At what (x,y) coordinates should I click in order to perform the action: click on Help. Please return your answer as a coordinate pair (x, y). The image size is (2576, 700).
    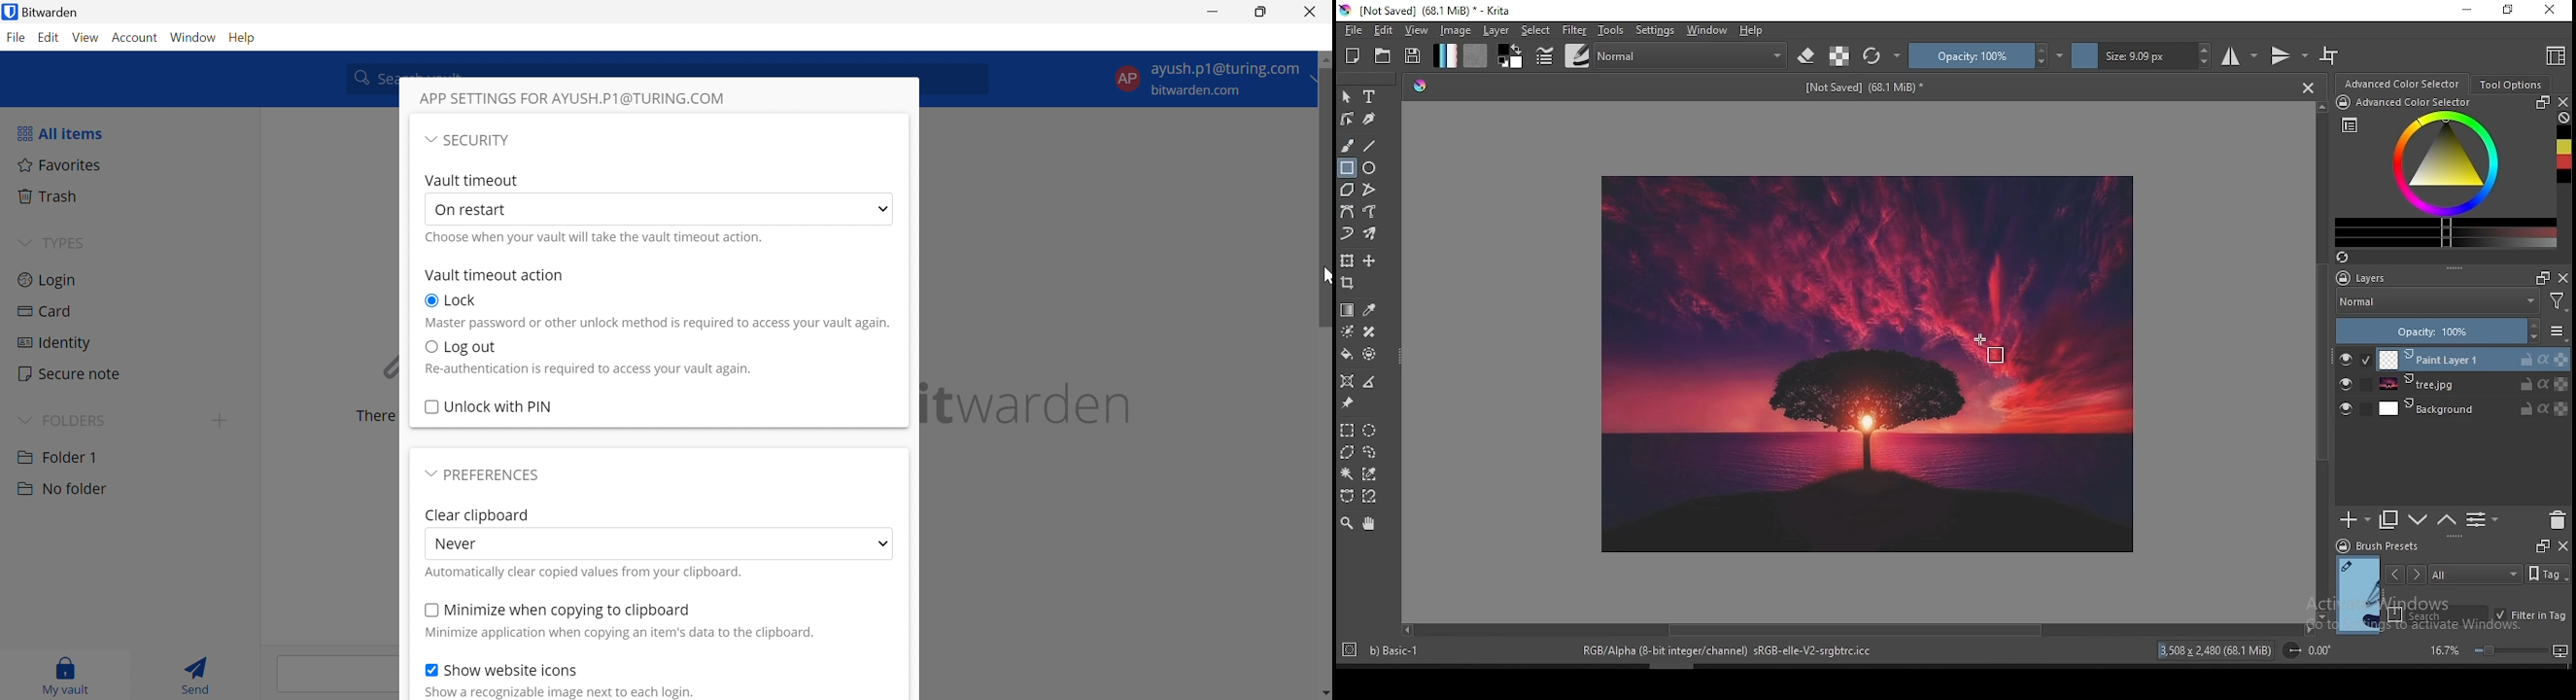
    Looking at the image, I should click on (245, 36).